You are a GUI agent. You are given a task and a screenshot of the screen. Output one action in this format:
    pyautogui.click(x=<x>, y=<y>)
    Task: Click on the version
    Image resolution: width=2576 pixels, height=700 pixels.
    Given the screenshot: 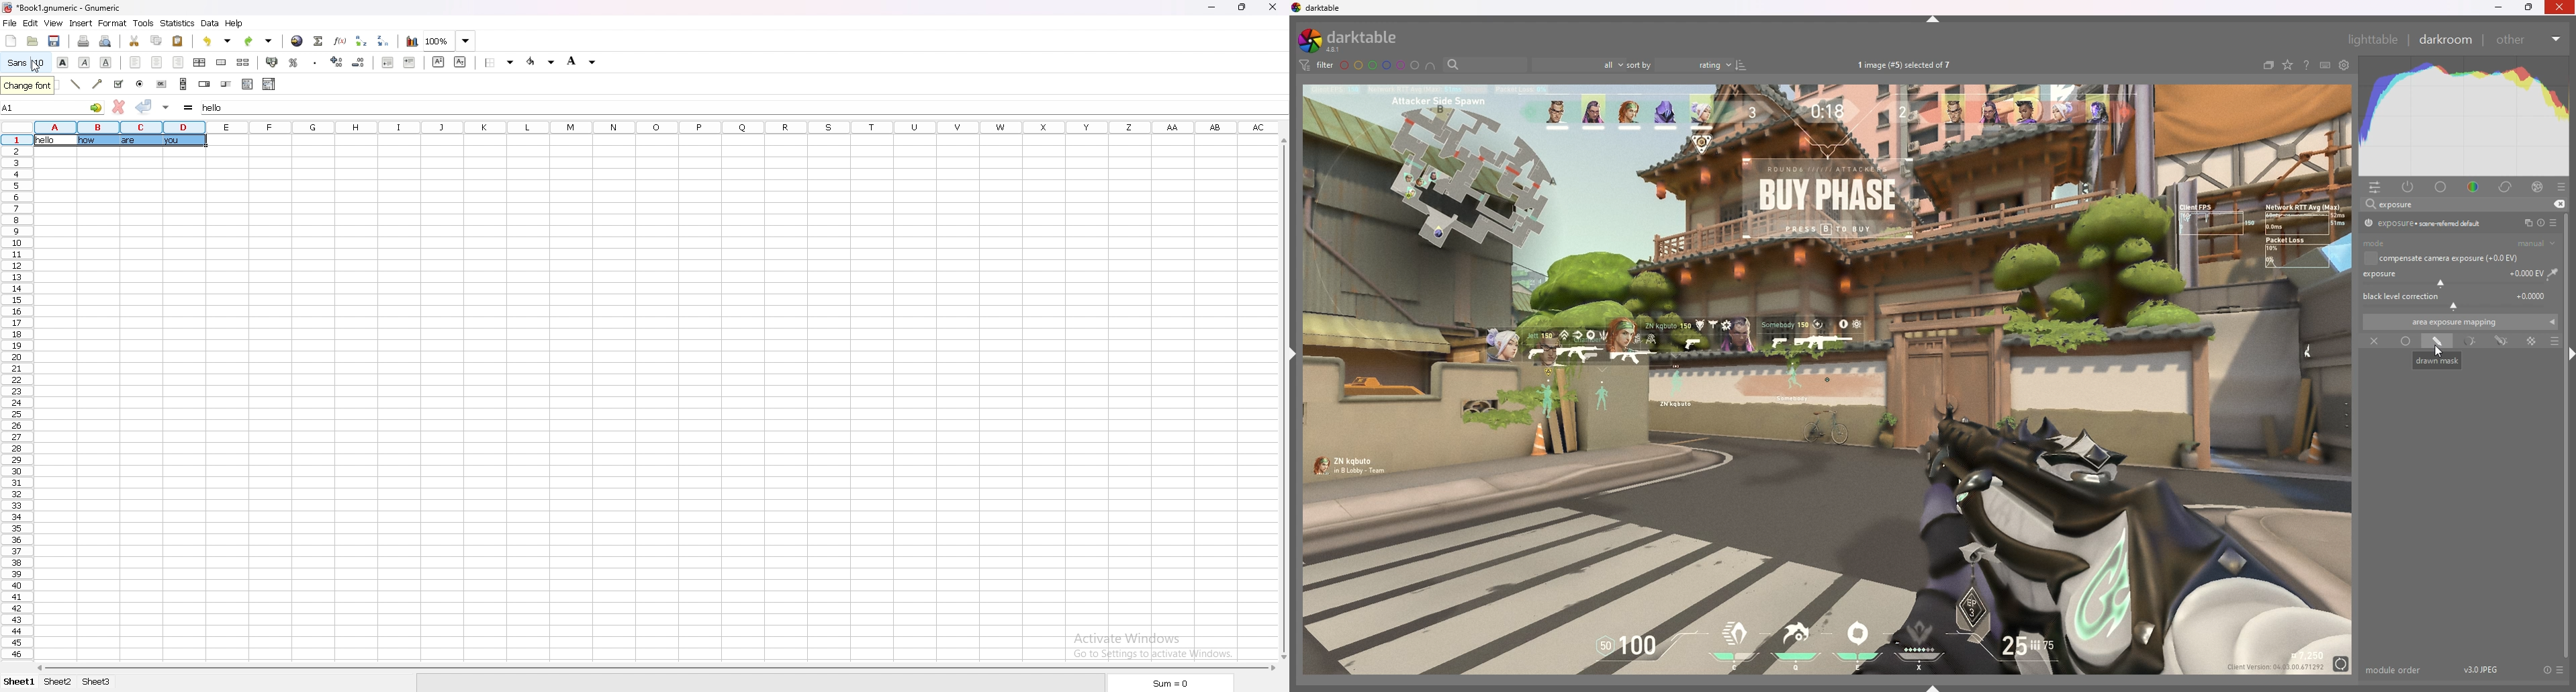 What is the action you would take?
    pyautogui.click(x=2482, y=669)
    